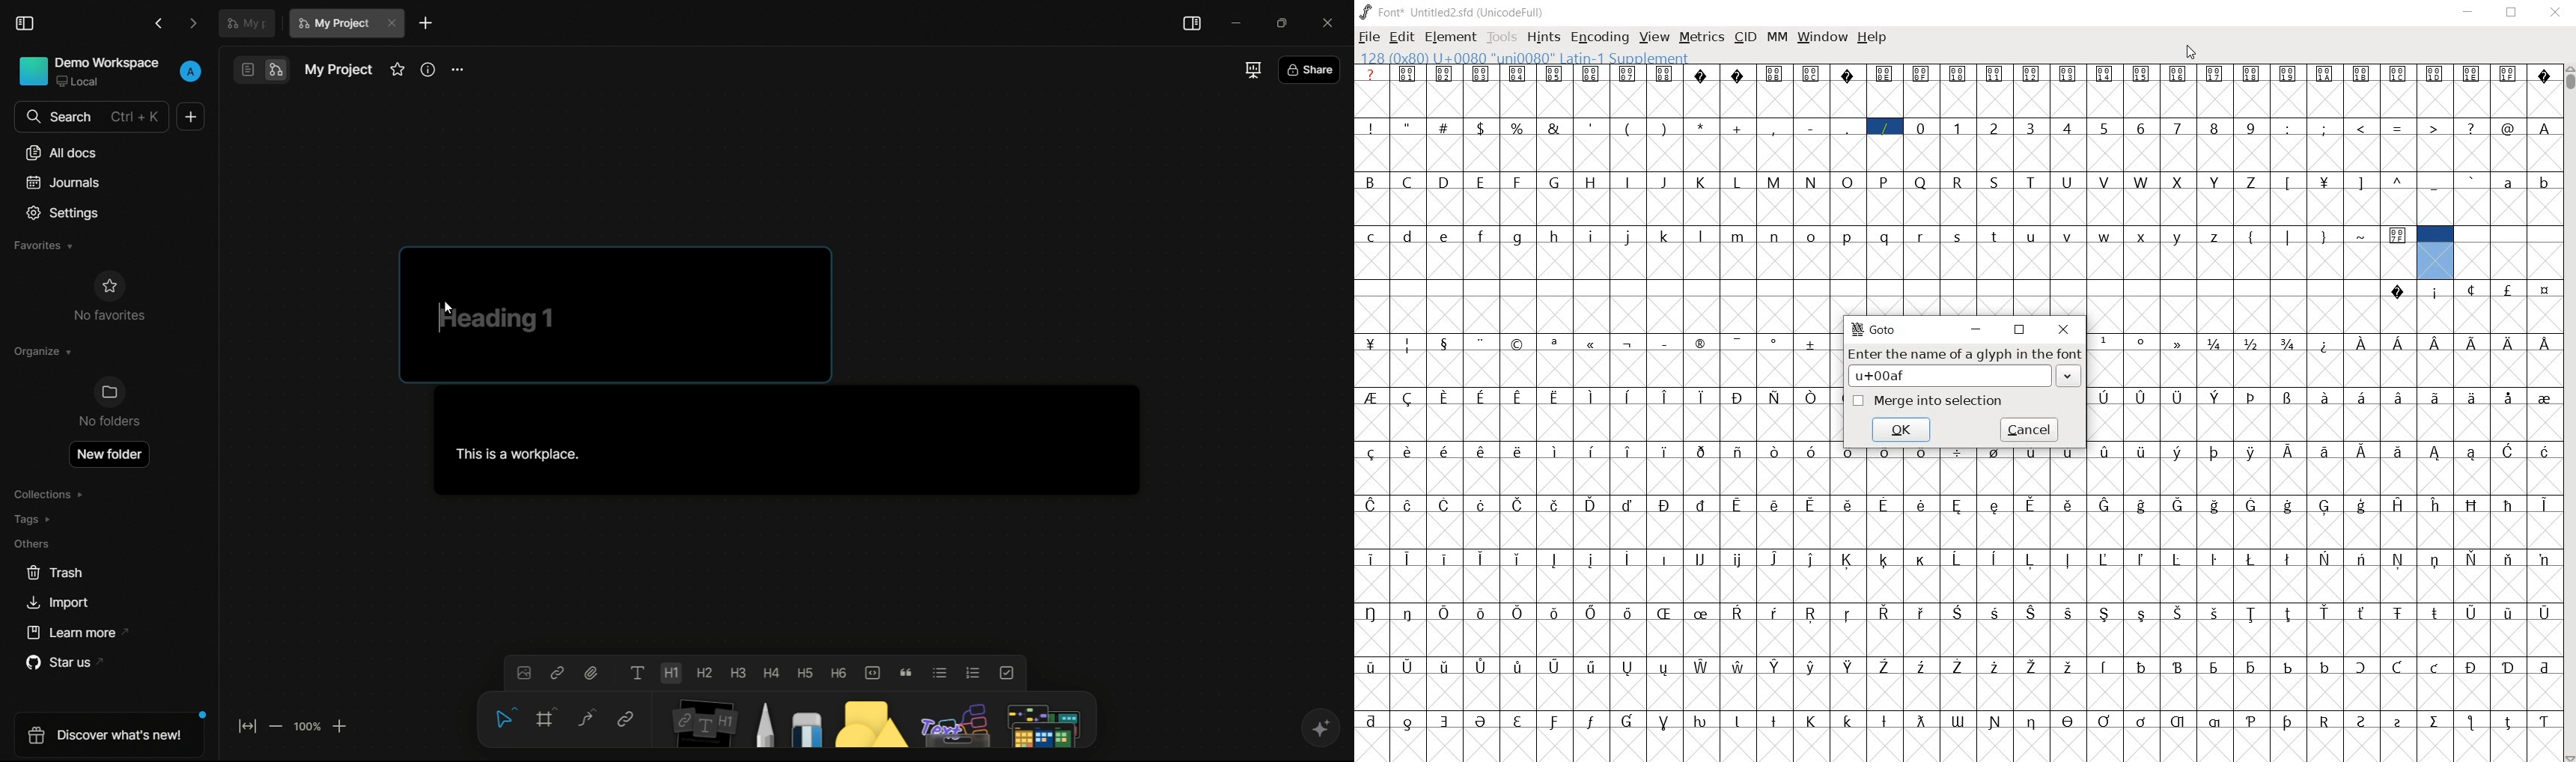  What do you see at coordinates (1995, 613) in the screenshot?
I see `Symbol` at bounding box center [1995, 613].